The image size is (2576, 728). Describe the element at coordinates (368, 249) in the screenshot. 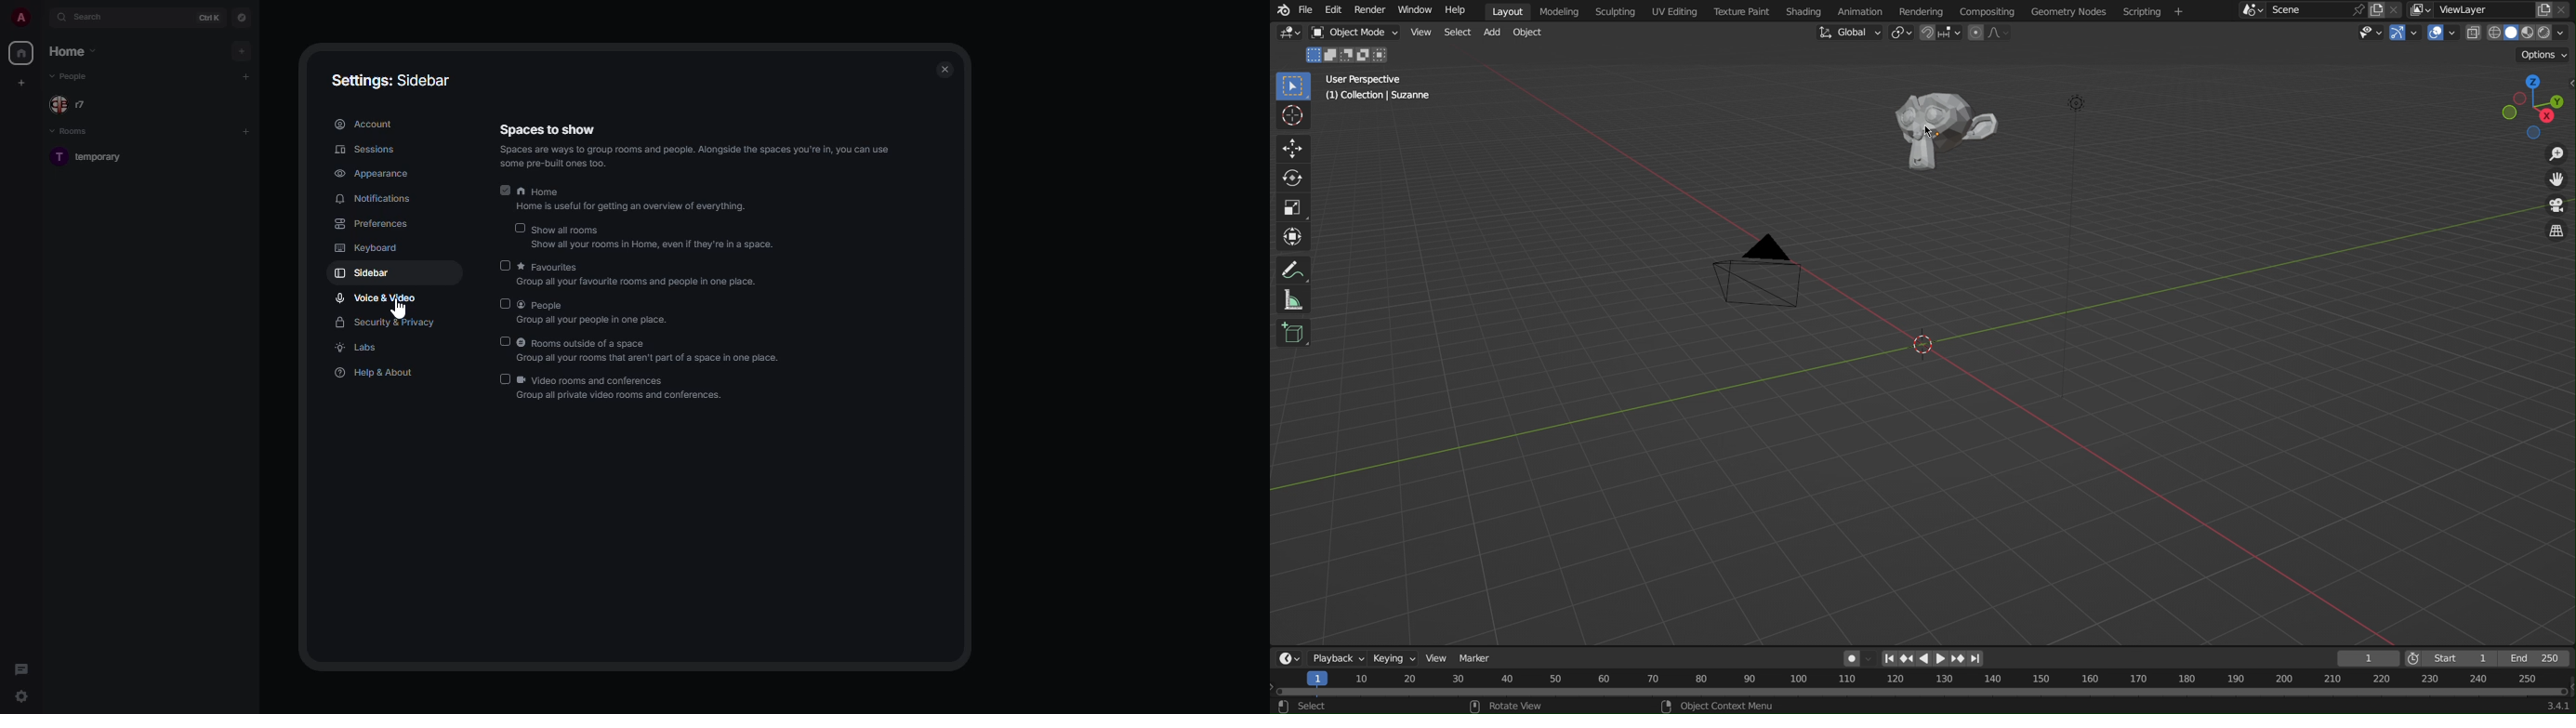

I see `keyboard` at that location.